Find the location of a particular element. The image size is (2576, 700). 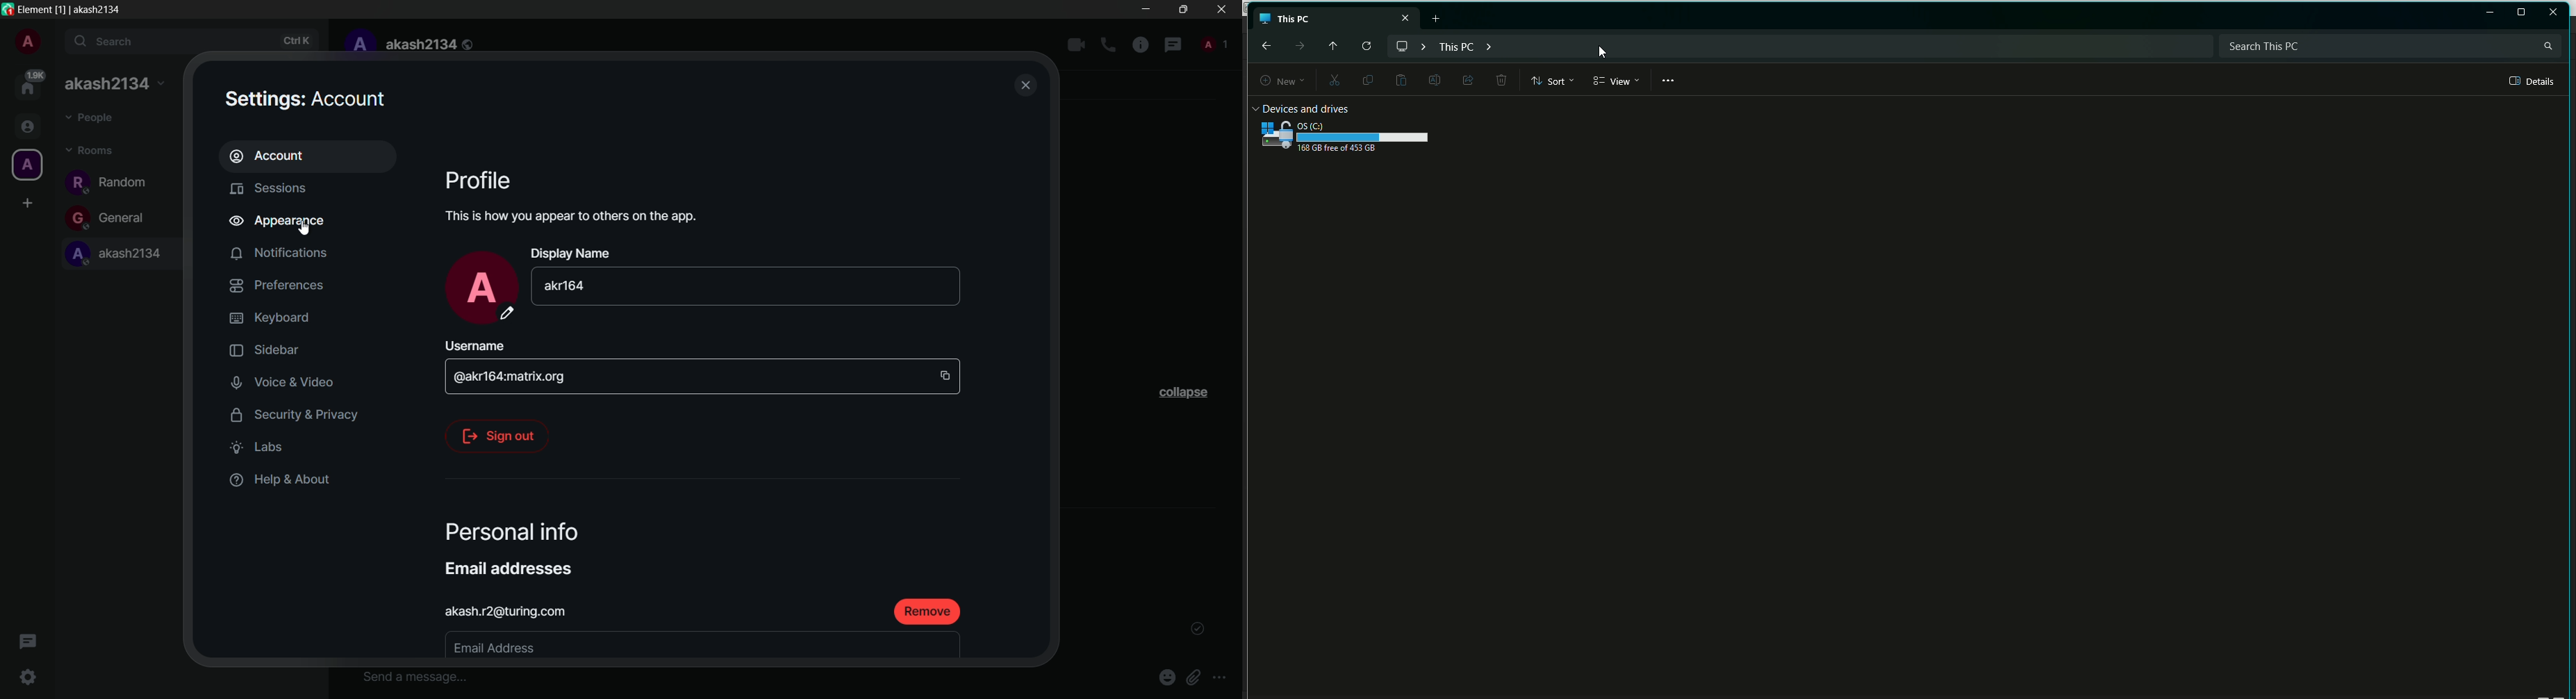

Cut is located at coordinates (1332, 81).